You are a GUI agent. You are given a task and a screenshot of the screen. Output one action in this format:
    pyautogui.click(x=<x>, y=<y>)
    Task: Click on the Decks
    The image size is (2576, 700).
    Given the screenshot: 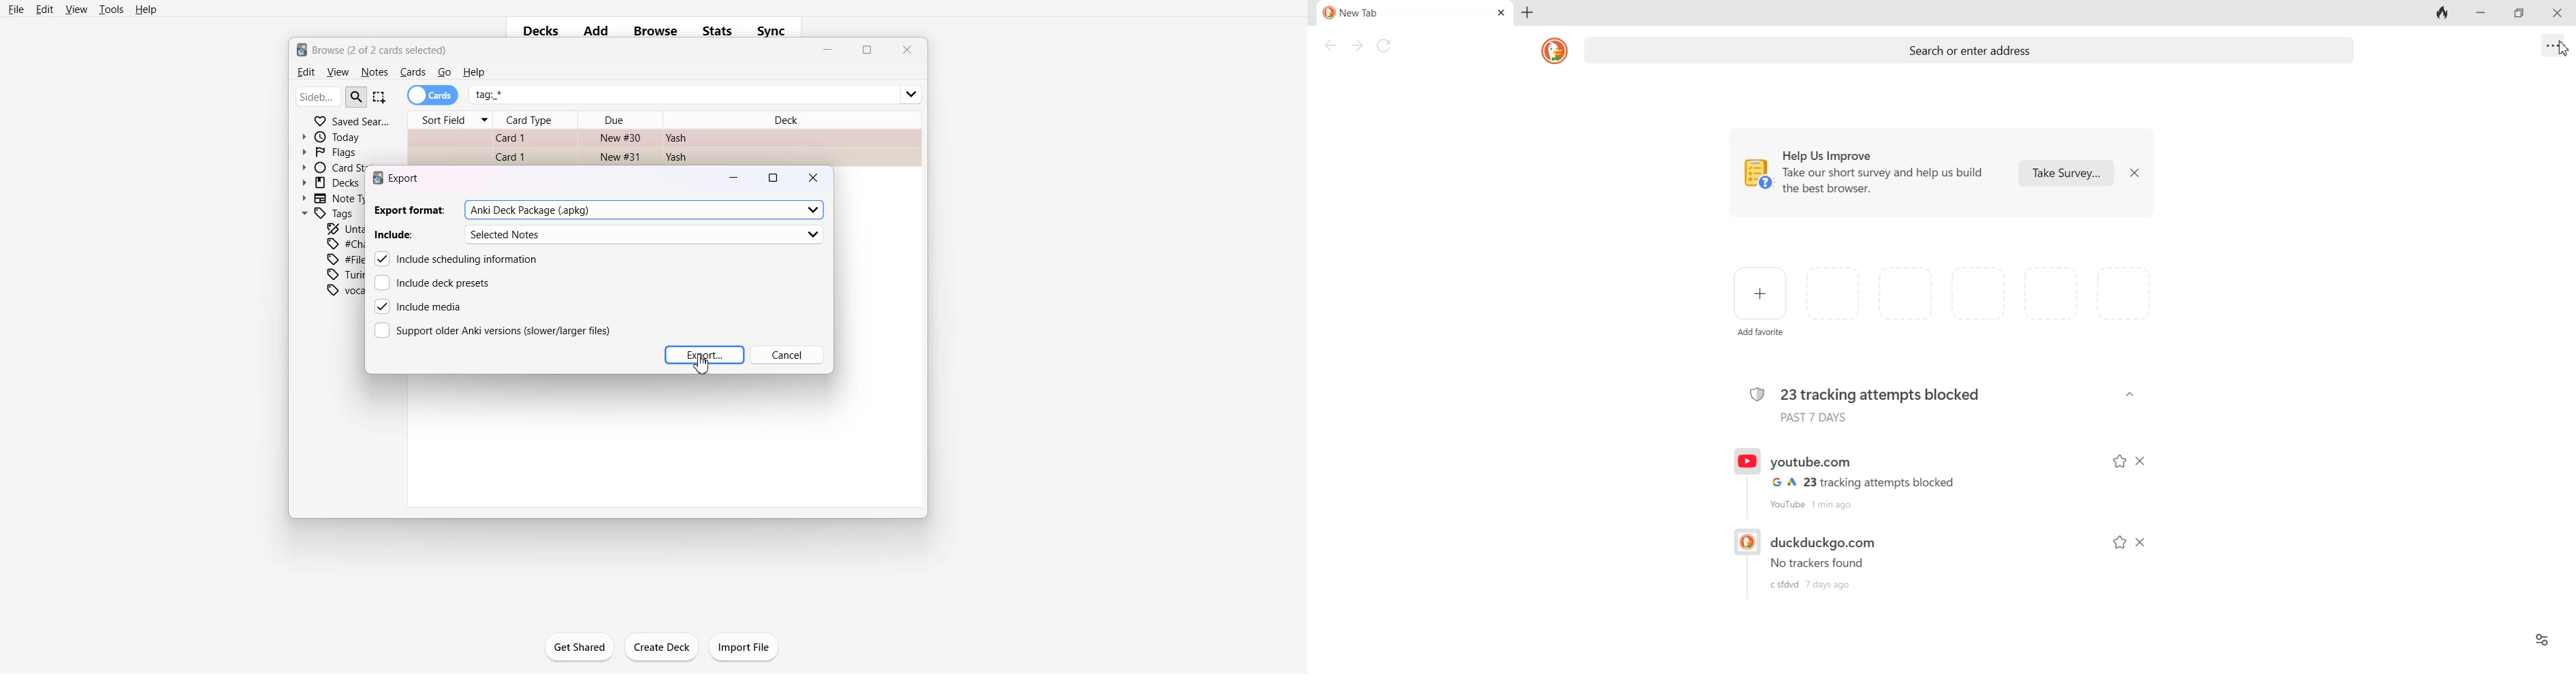 What is the action you would take?
    pyautogui.click(x=537, y=32)
    